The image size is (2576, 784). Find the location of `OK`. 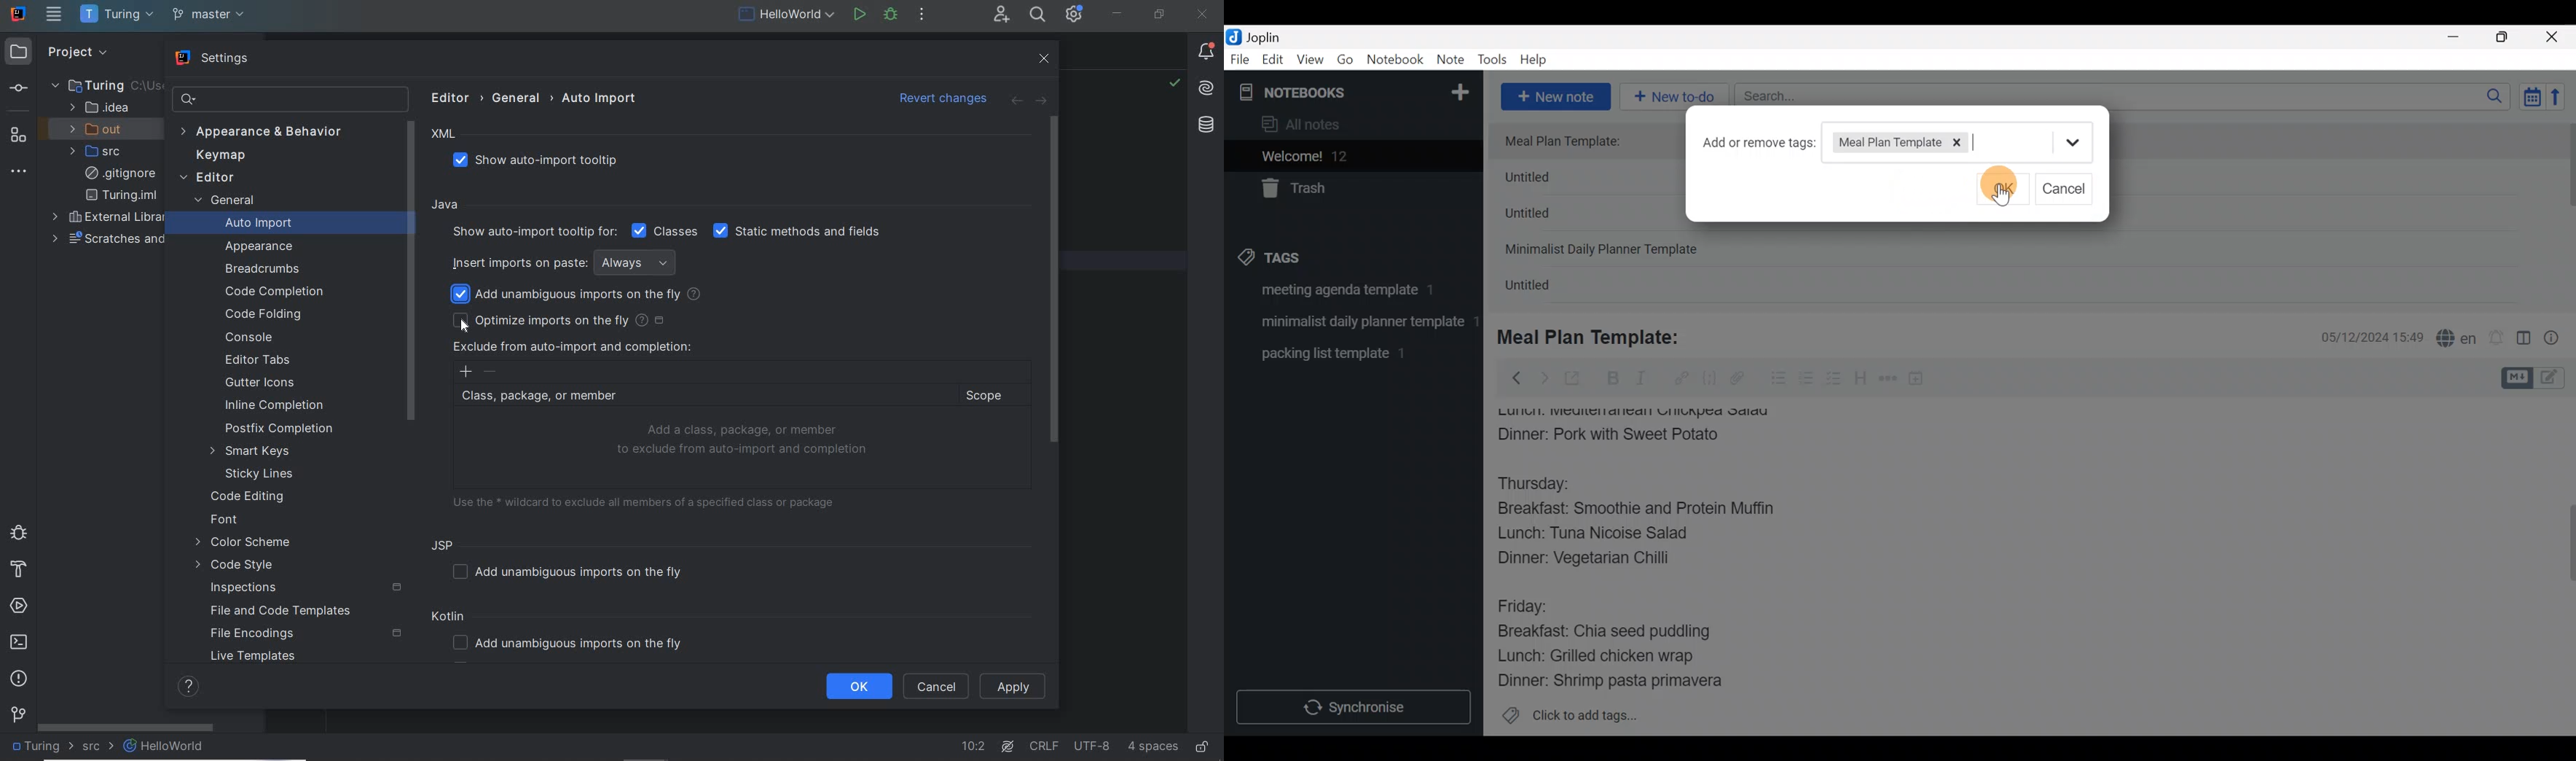

OK is located at coordinates (2004, 180).